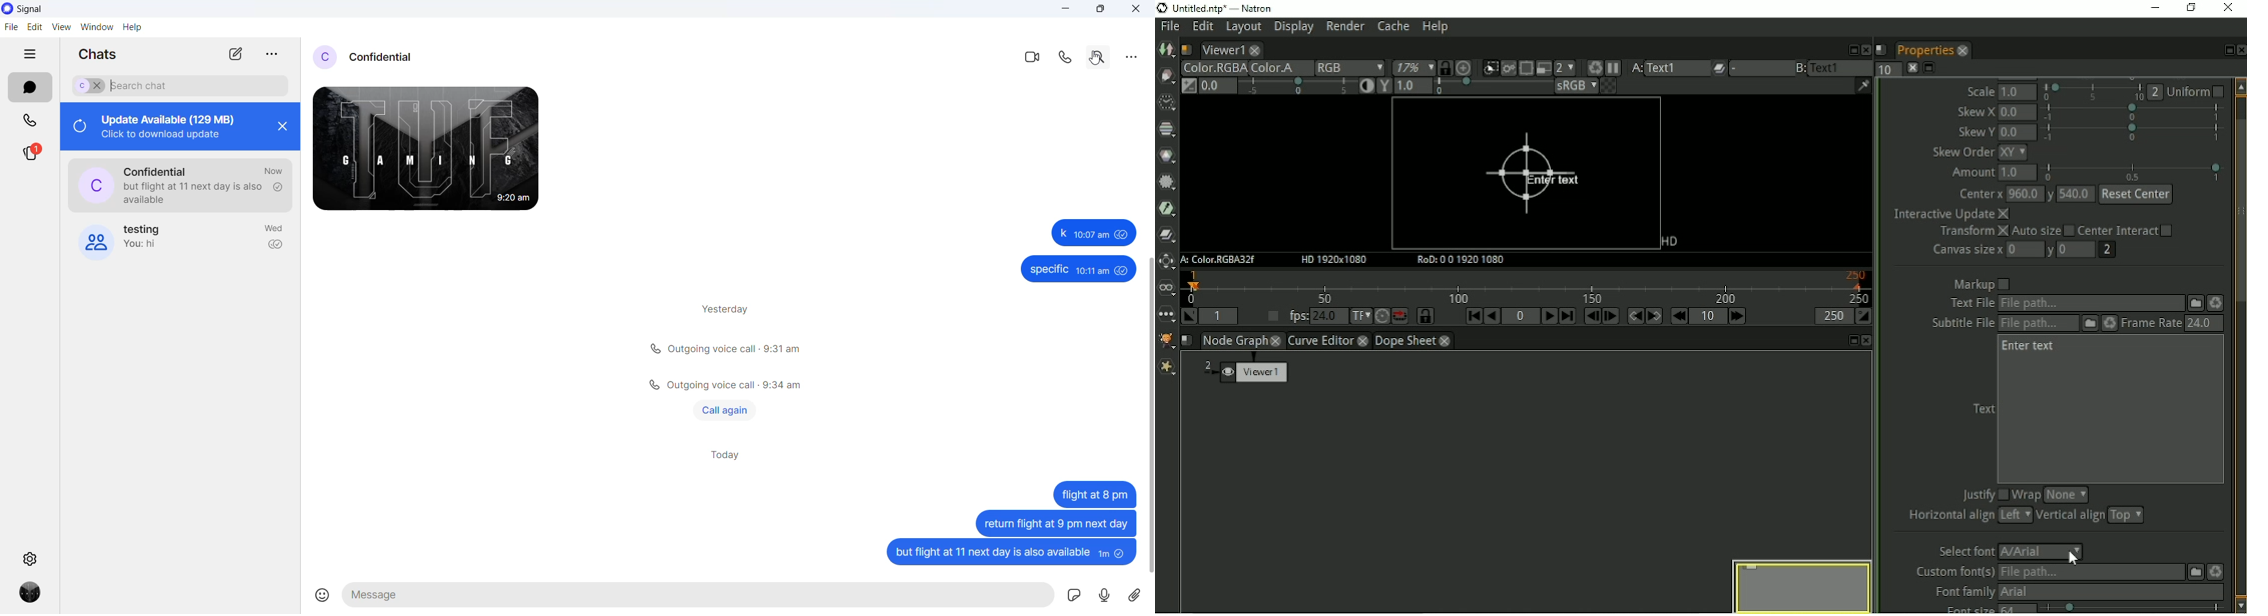 The width and height of the screenshot is (2268, 616). What do you see at coordinates (1132, 55) in the screenshot?
I see `more options` at bounding box center [1132, 55].